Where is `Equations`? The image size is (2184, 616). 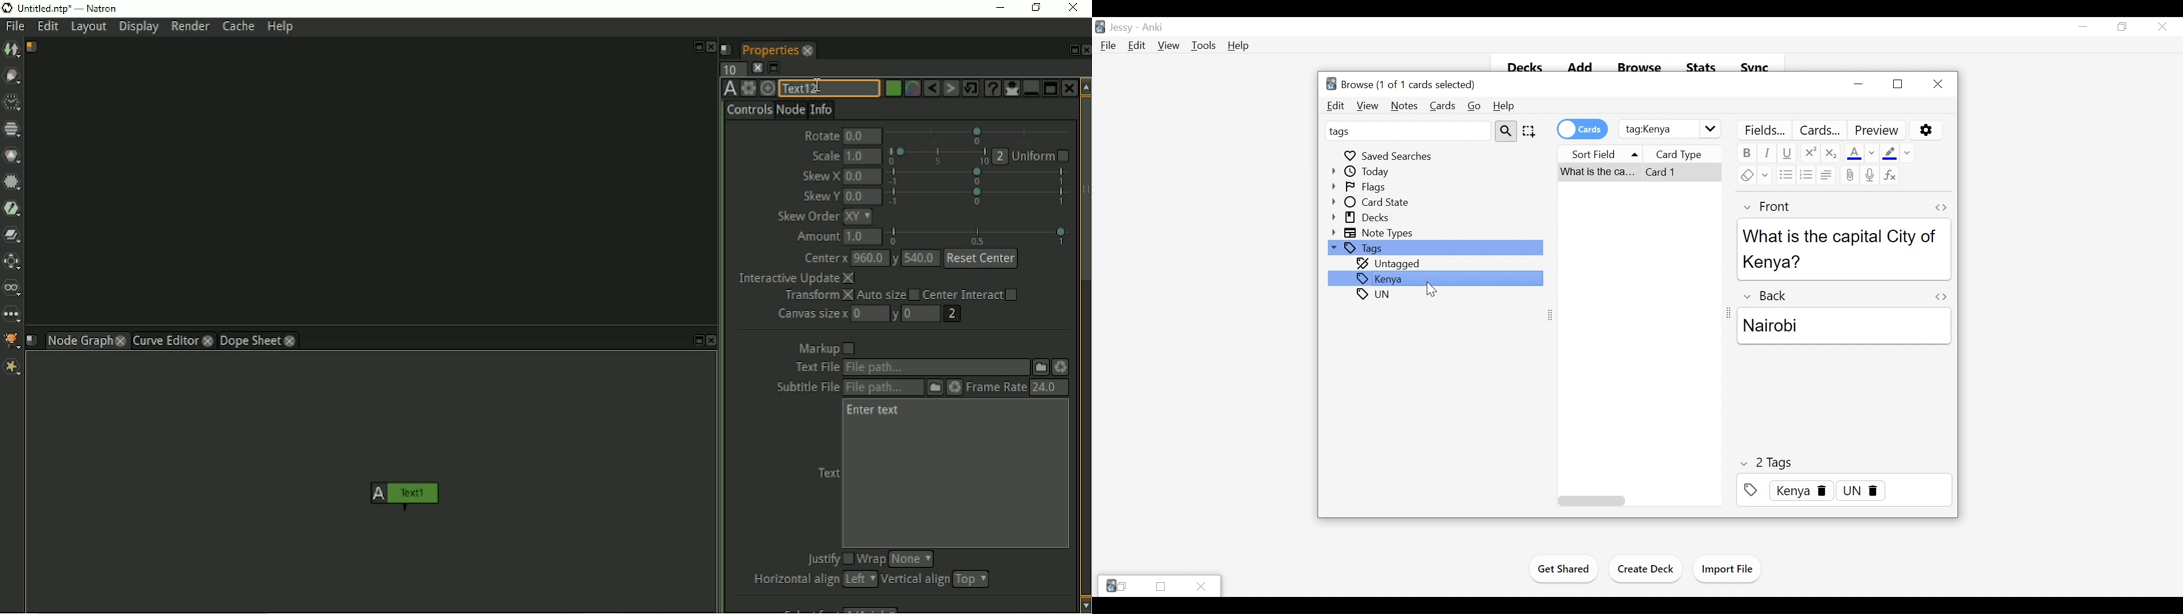 Equations is located at coordinates (1891, 175).